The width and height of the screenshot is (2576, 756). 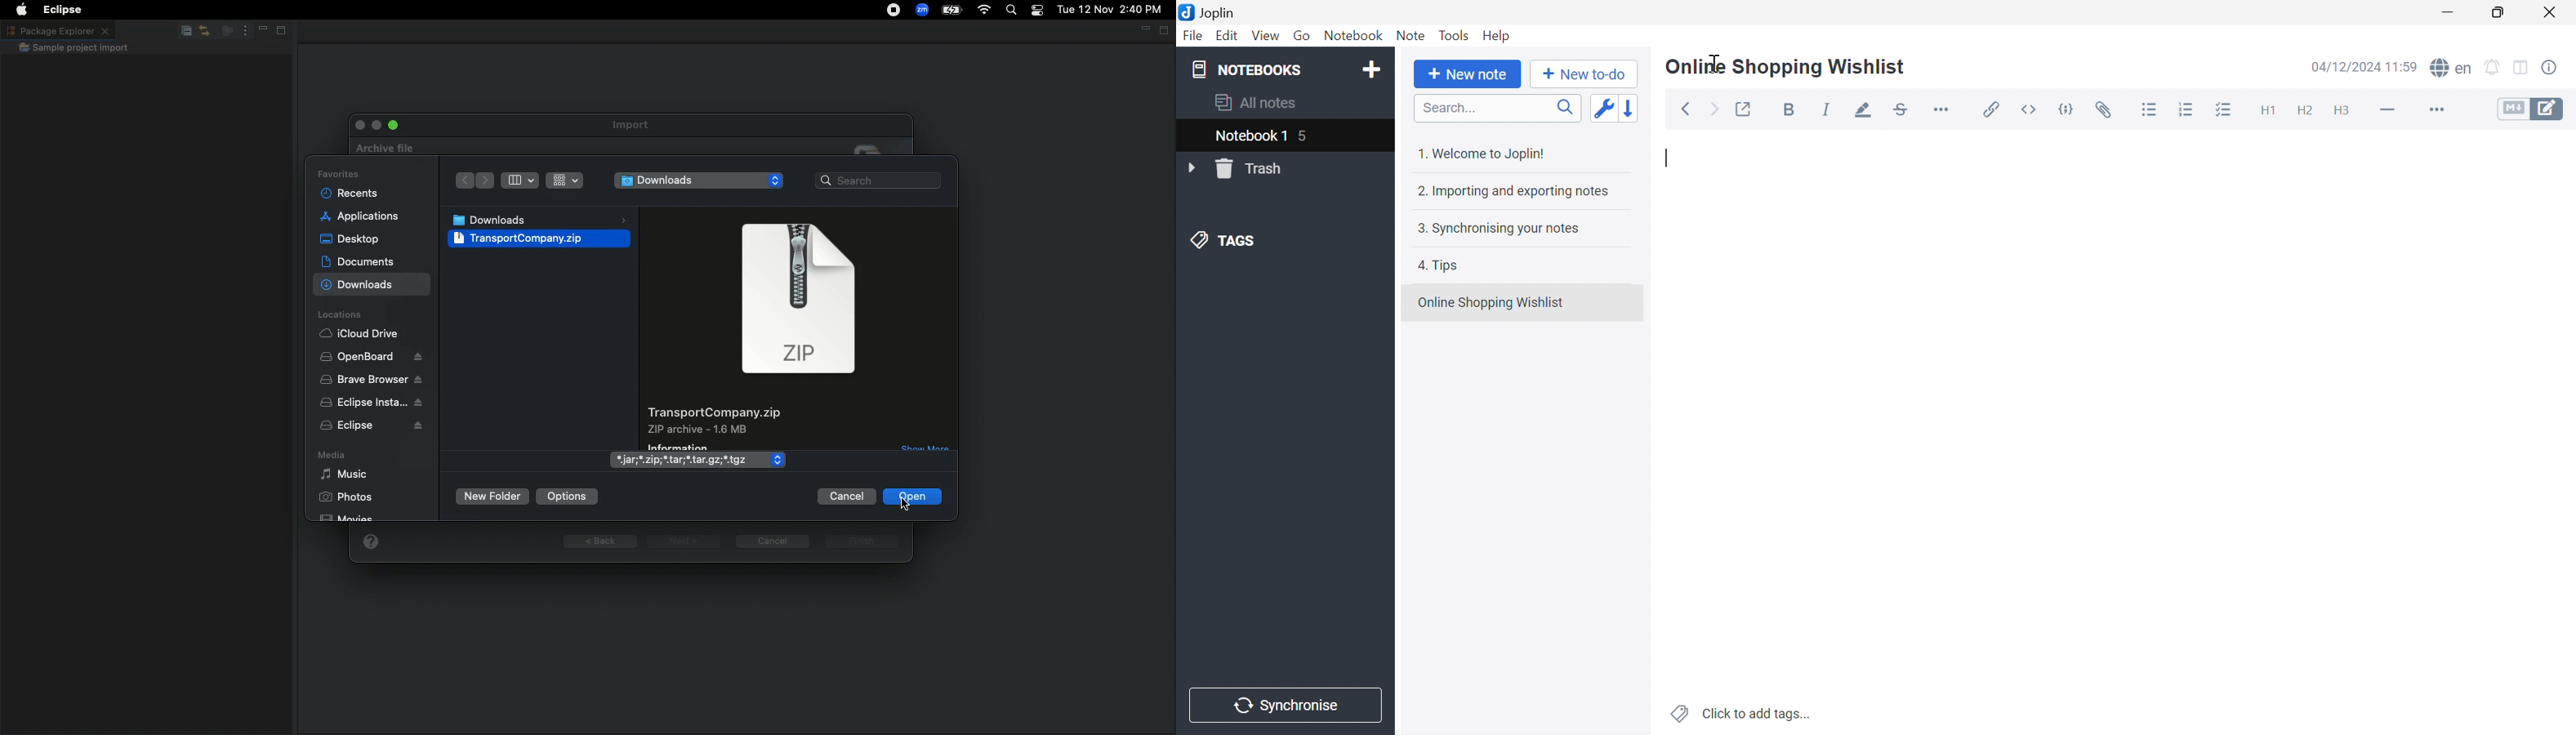 What do you see at coordinates (372, 414) in the screenshot?
I see `Eclipse` at bounding box center [372, 414].